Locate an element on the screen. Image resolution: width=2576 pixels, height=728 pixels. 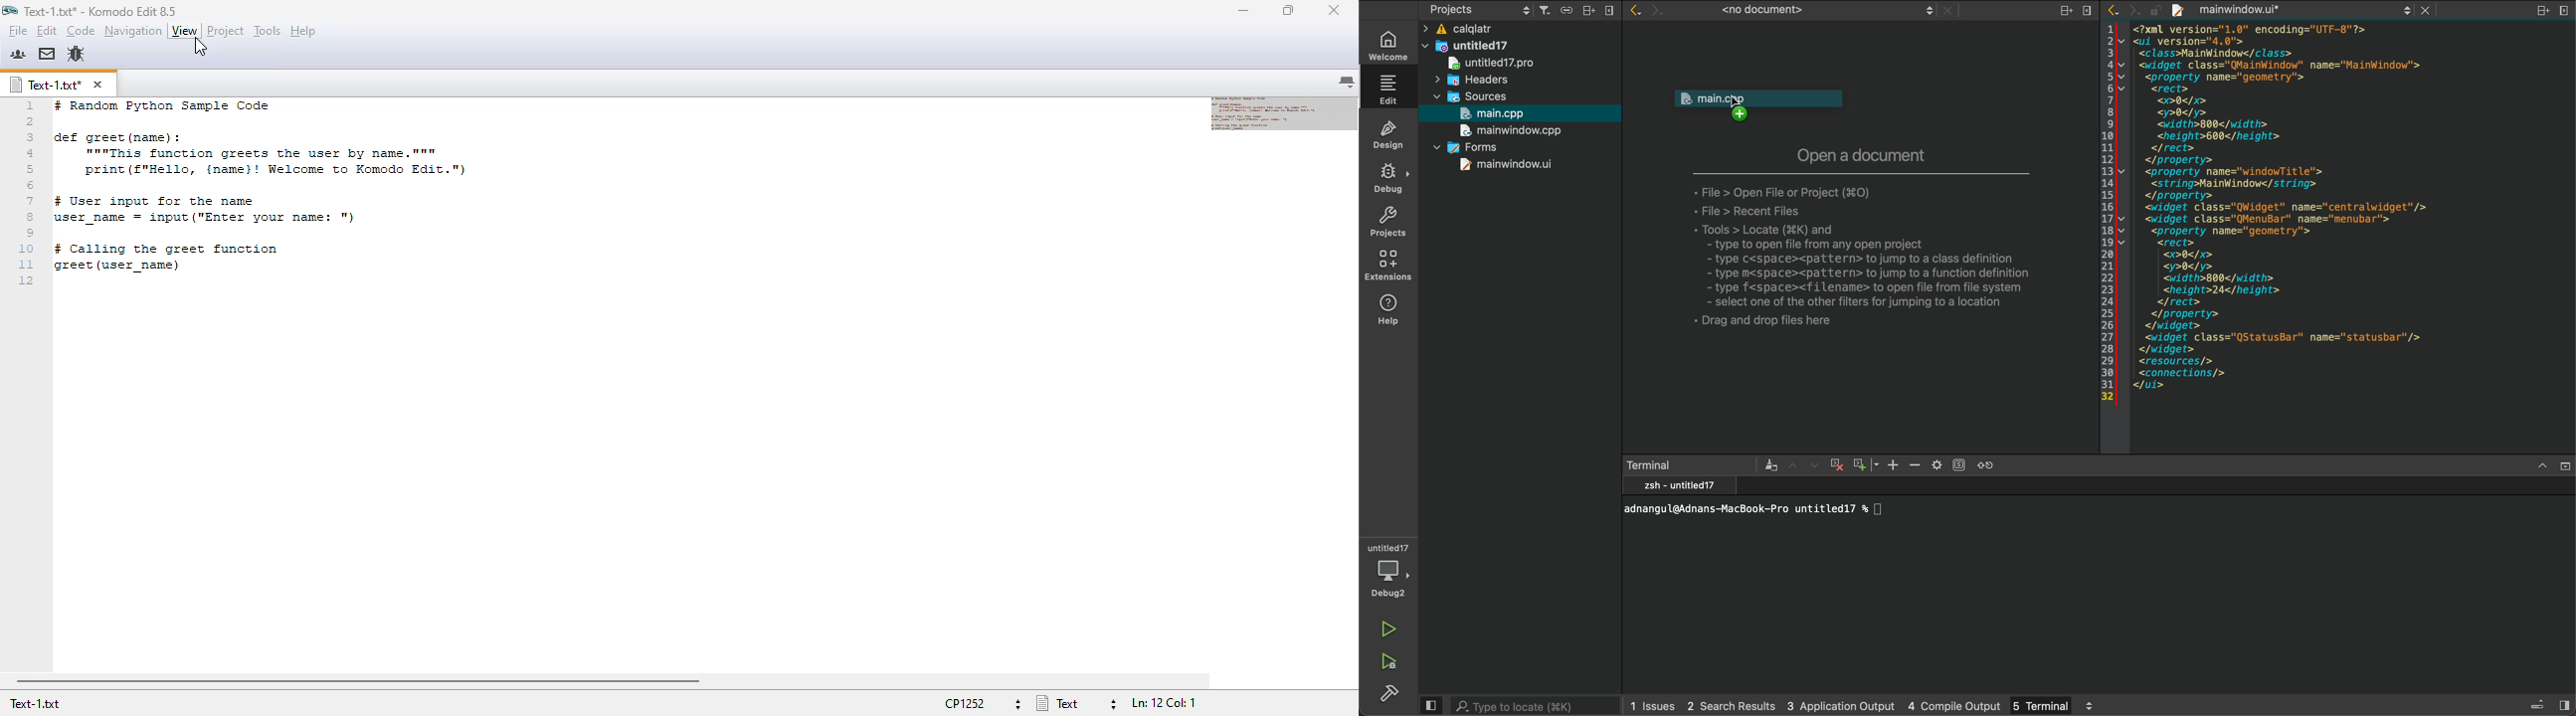
terminal is located at coordinates (2100, 582).